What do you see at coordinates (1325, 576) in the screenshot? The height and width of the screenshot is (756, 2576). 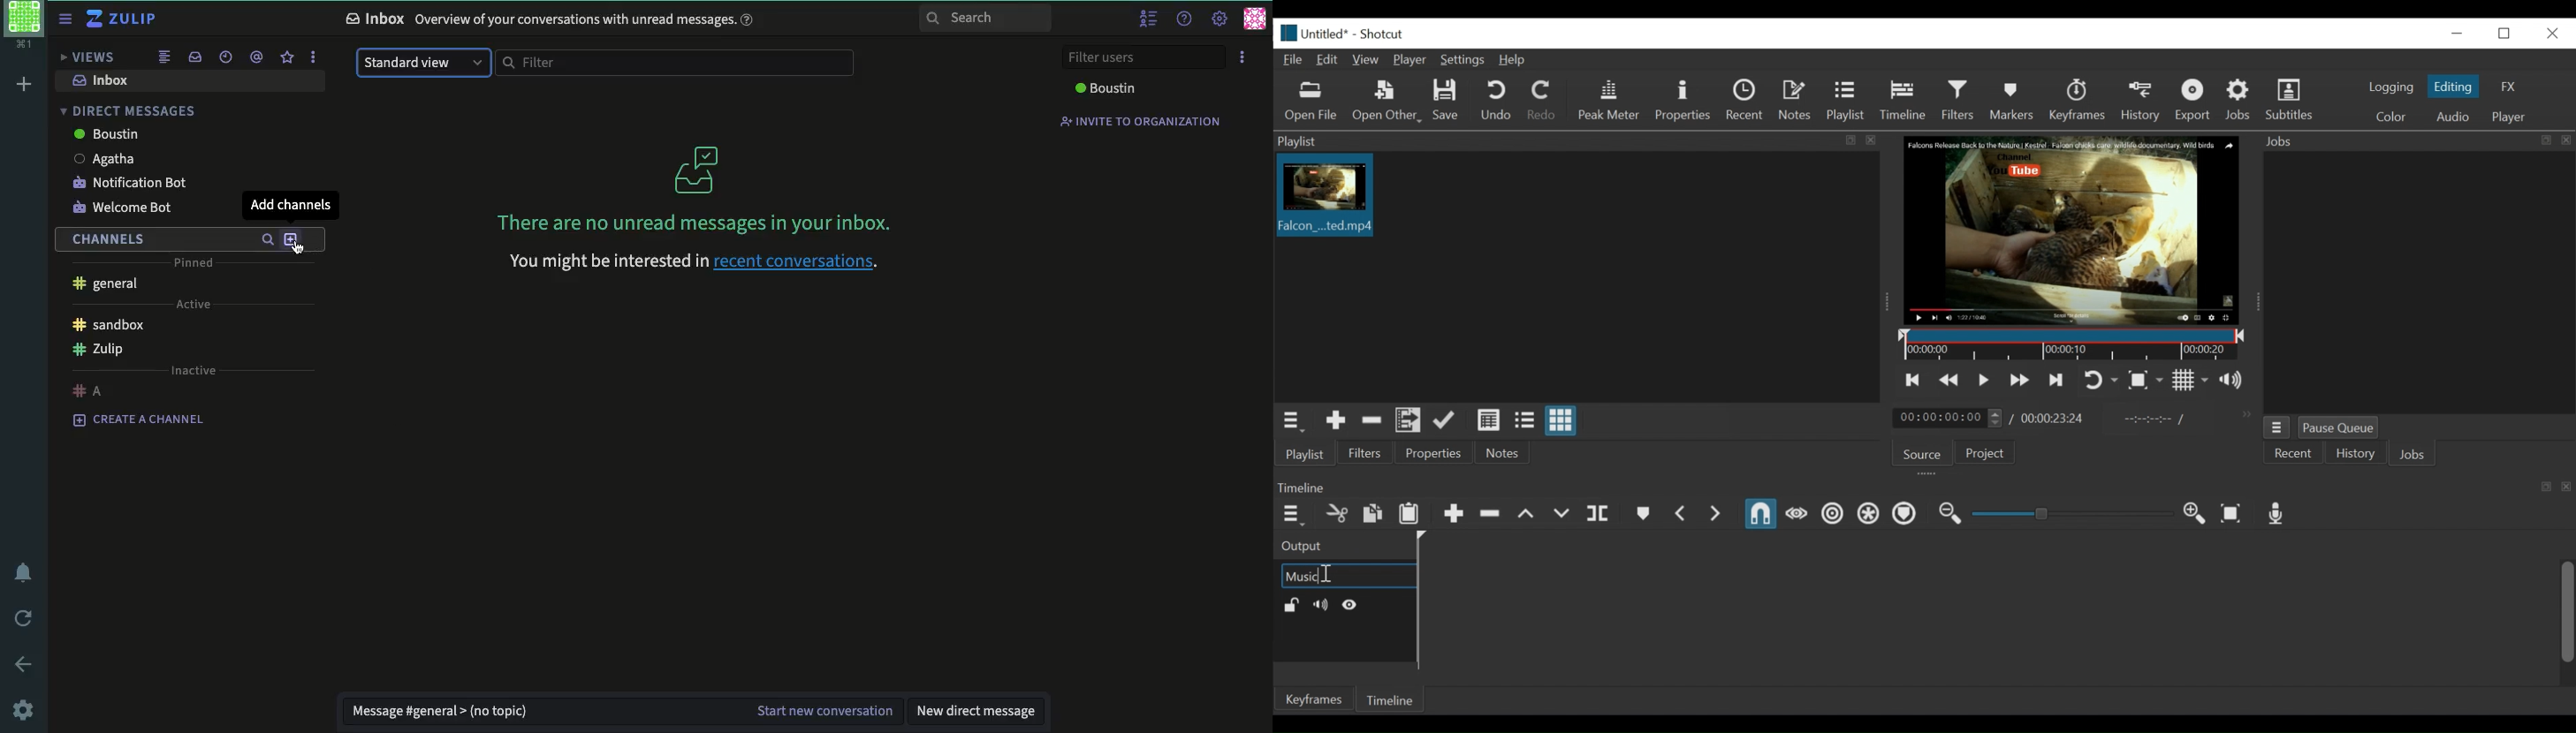 I see `Cursor` at bounding box center [1325, 576].